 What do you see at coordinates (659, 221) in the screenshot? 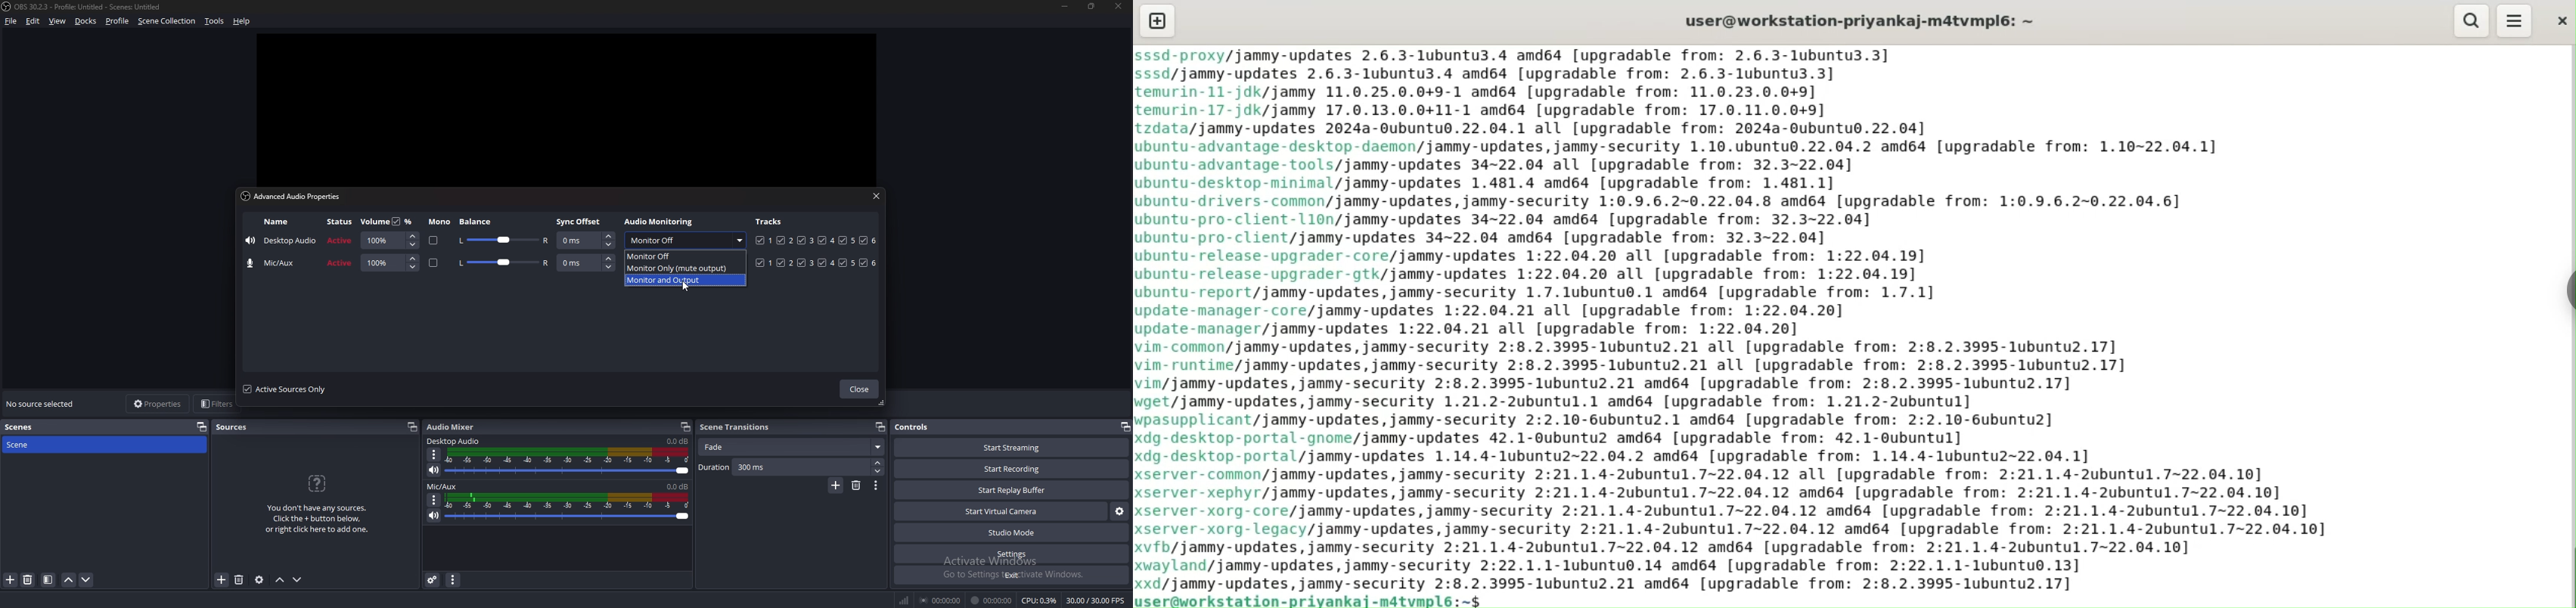
I see `audio monitoring` at bounding box center [659, 221].